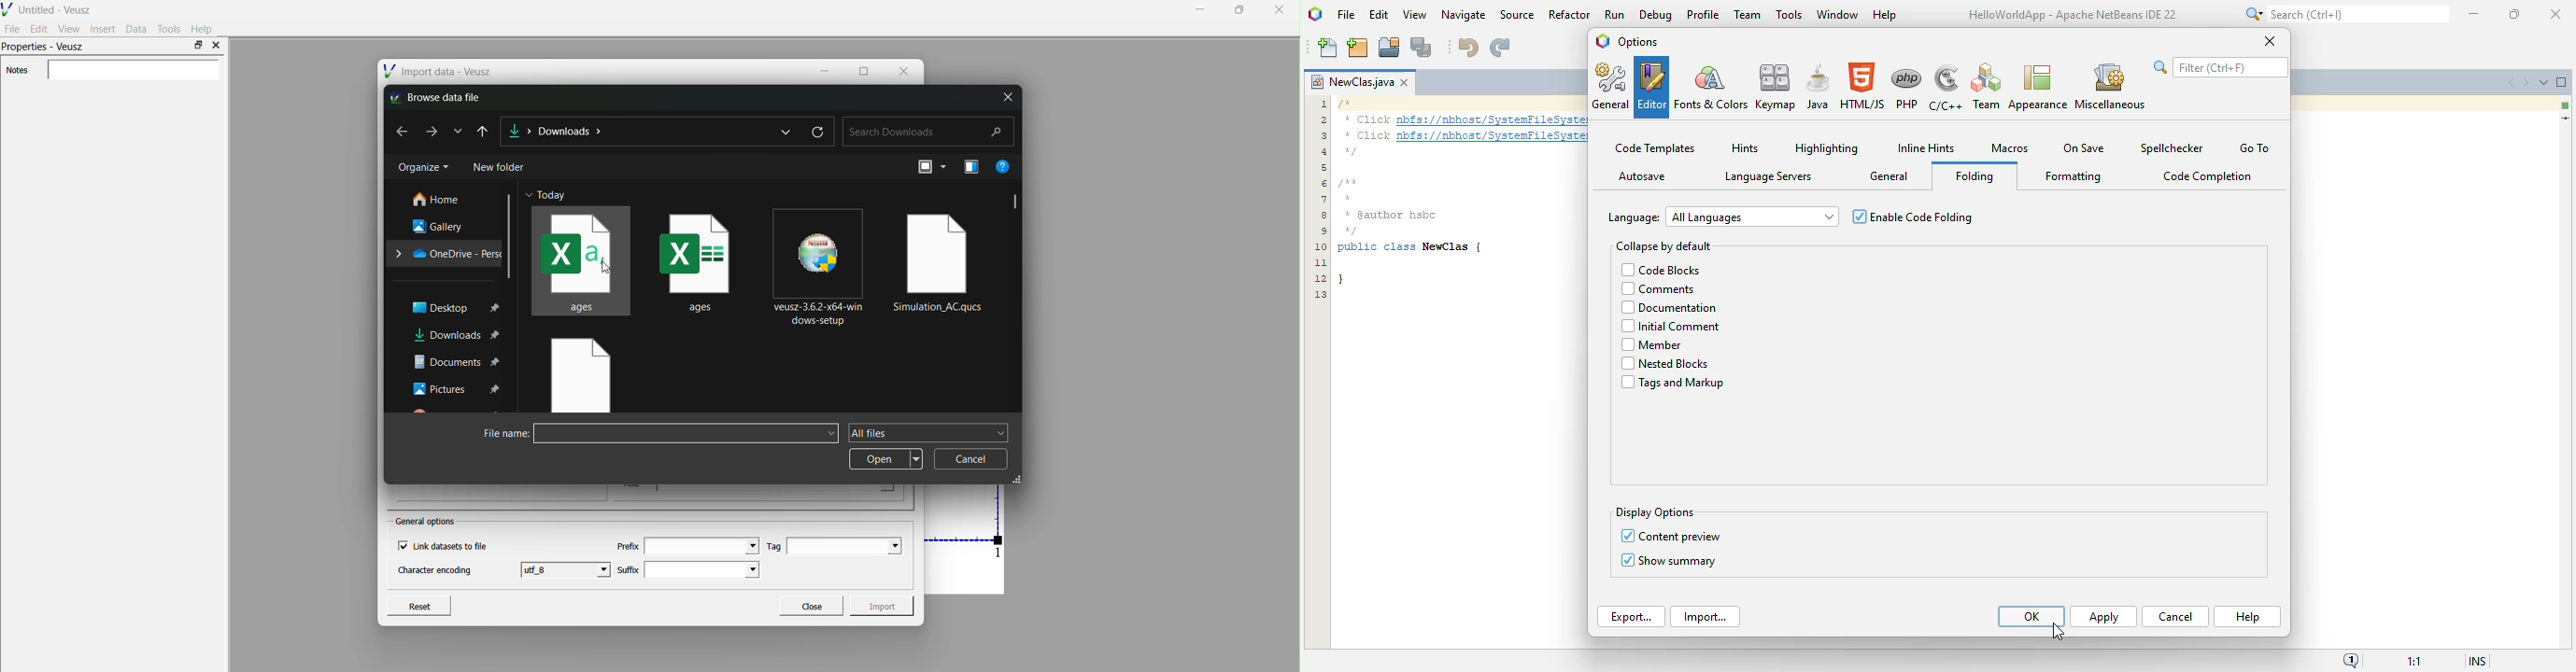 The height and width of the screenshot is (672, 2576). Describe the element at coordinates (1838, 13) in the screenshot. I see `window` at that location.